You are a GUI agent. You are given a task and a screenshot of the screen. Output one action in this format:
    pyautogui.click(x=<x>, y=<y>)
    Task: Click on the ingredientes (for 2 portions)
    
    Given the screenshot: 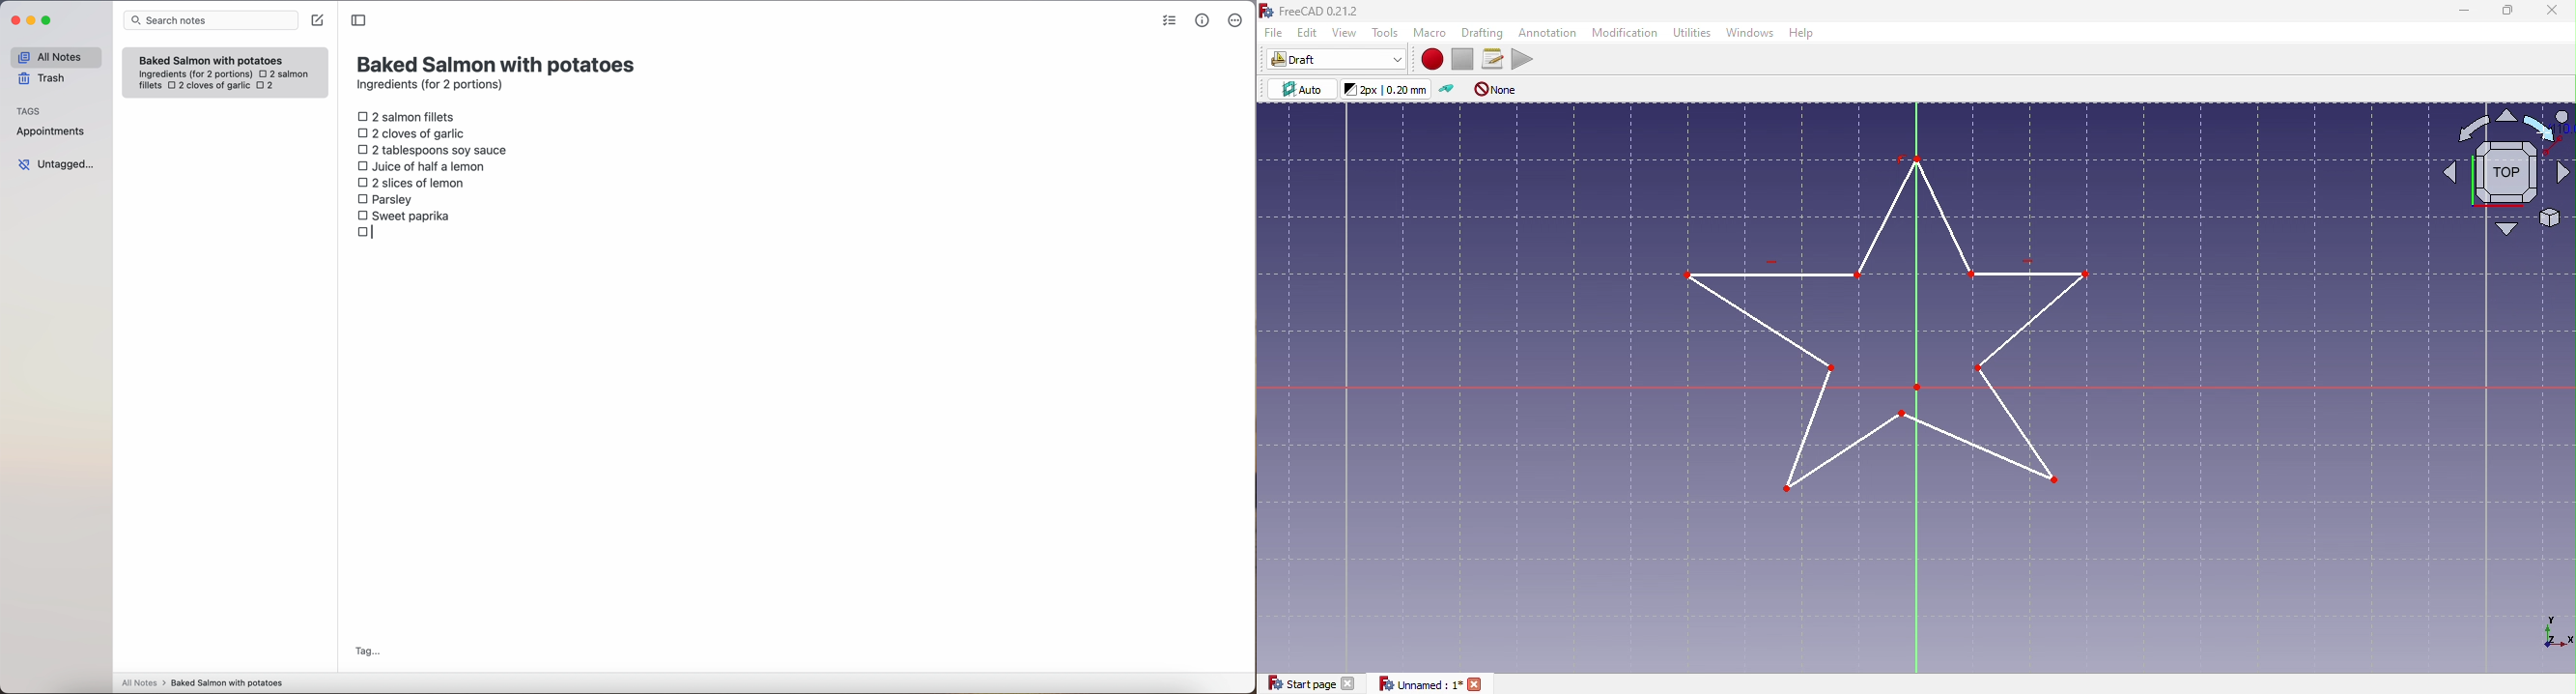 What is the action you would take?
    pyautogui.click(x=194, y=75)
    